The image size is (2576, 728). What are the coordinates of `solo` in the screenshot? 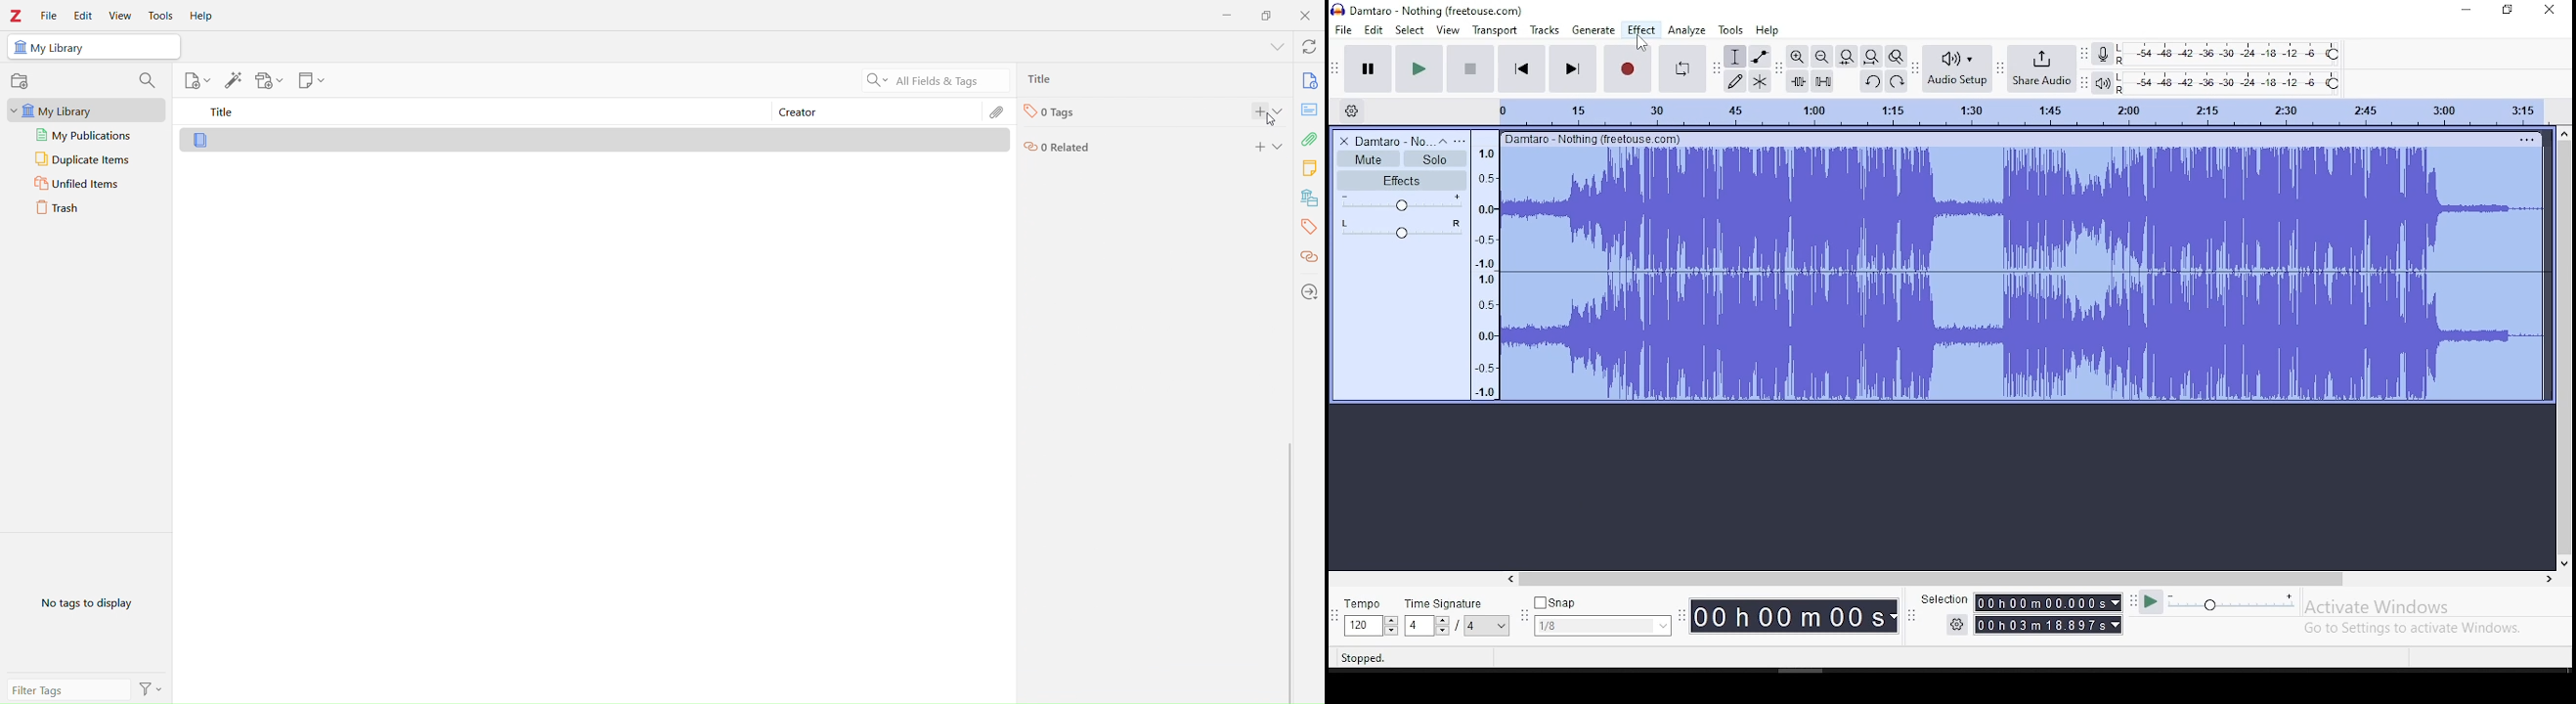 It's located at (1435, 159).